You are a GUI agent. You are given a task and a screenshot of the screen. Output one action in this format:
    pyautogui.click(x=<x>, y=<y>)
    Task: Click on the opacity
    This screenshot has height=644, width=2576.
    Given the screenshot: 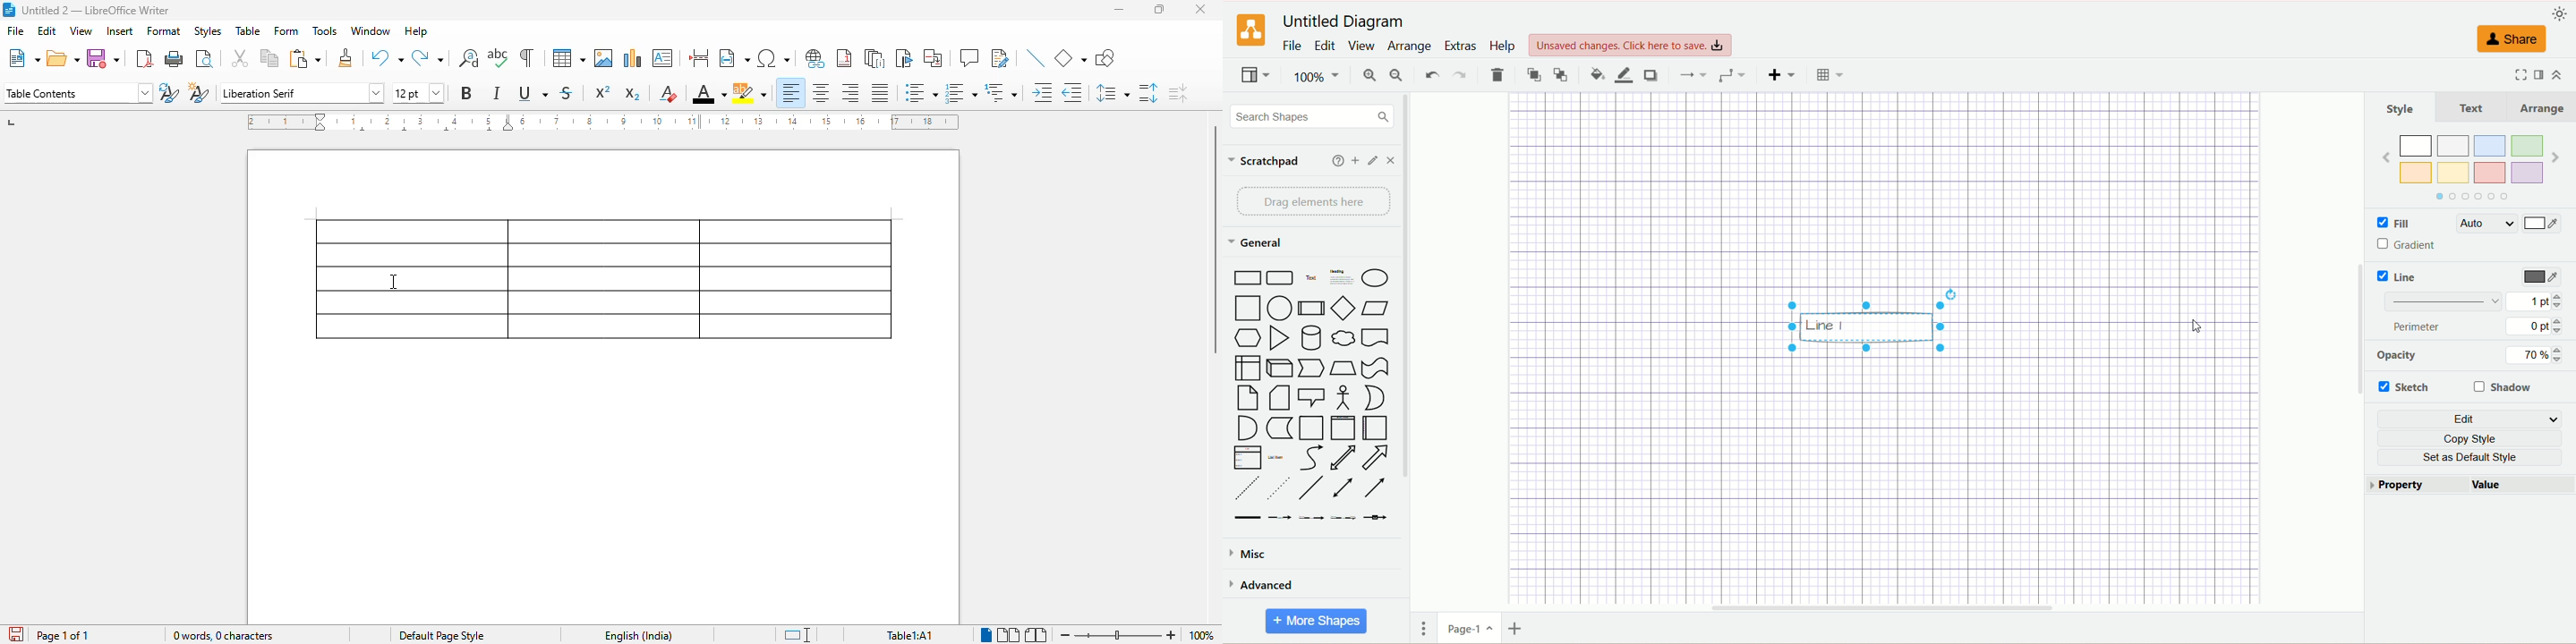 What is the action you would take?
    pyautogui.click(x=2395, y=357)
    